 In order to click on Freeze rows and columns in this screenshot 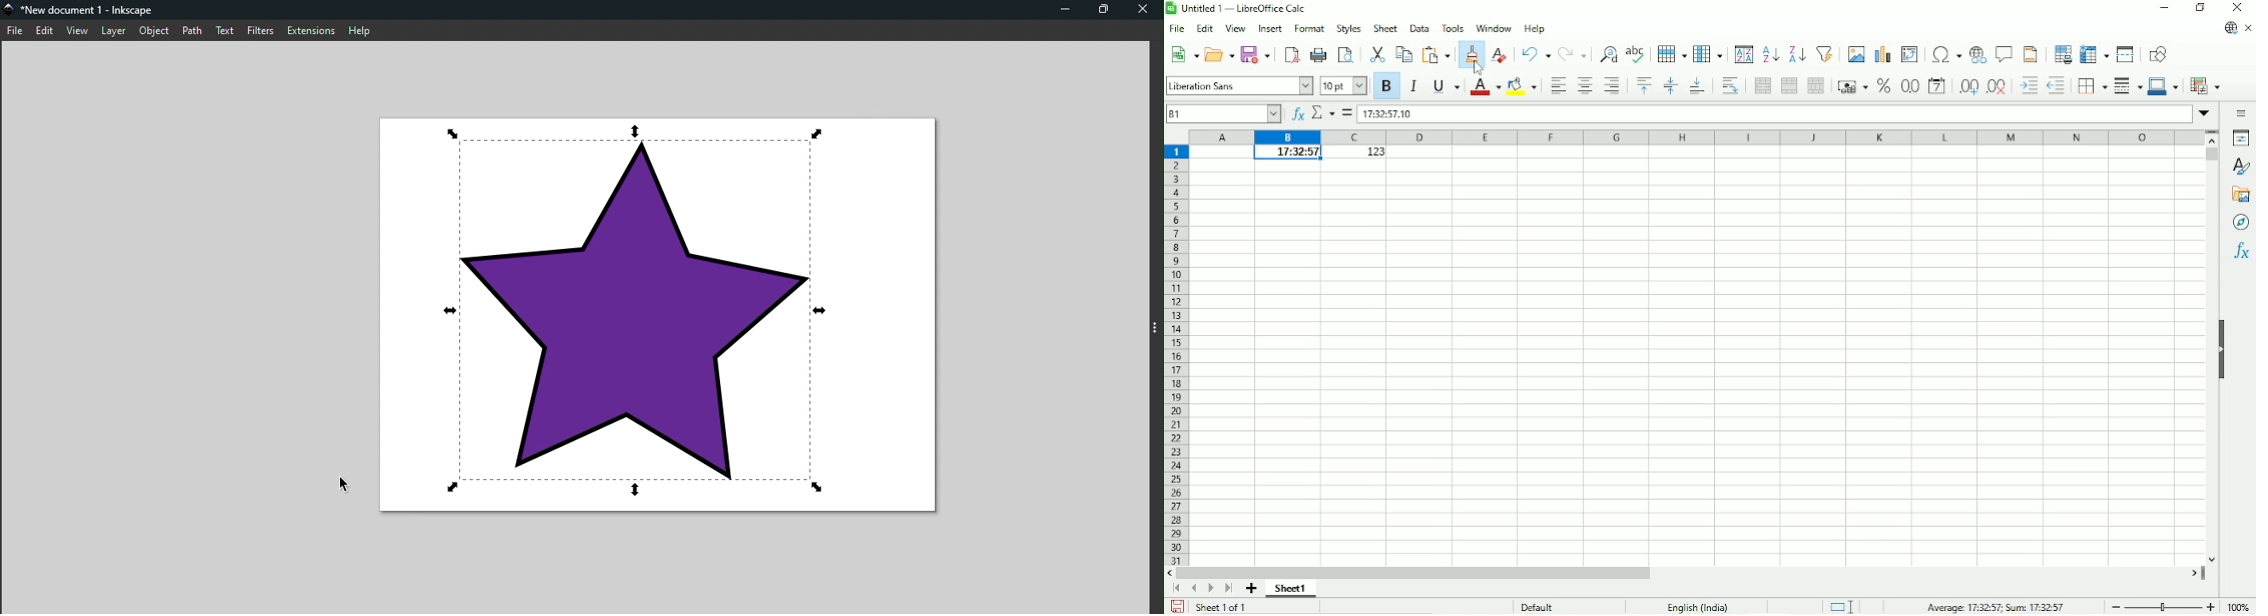, I will do `click(2094, 54)`.